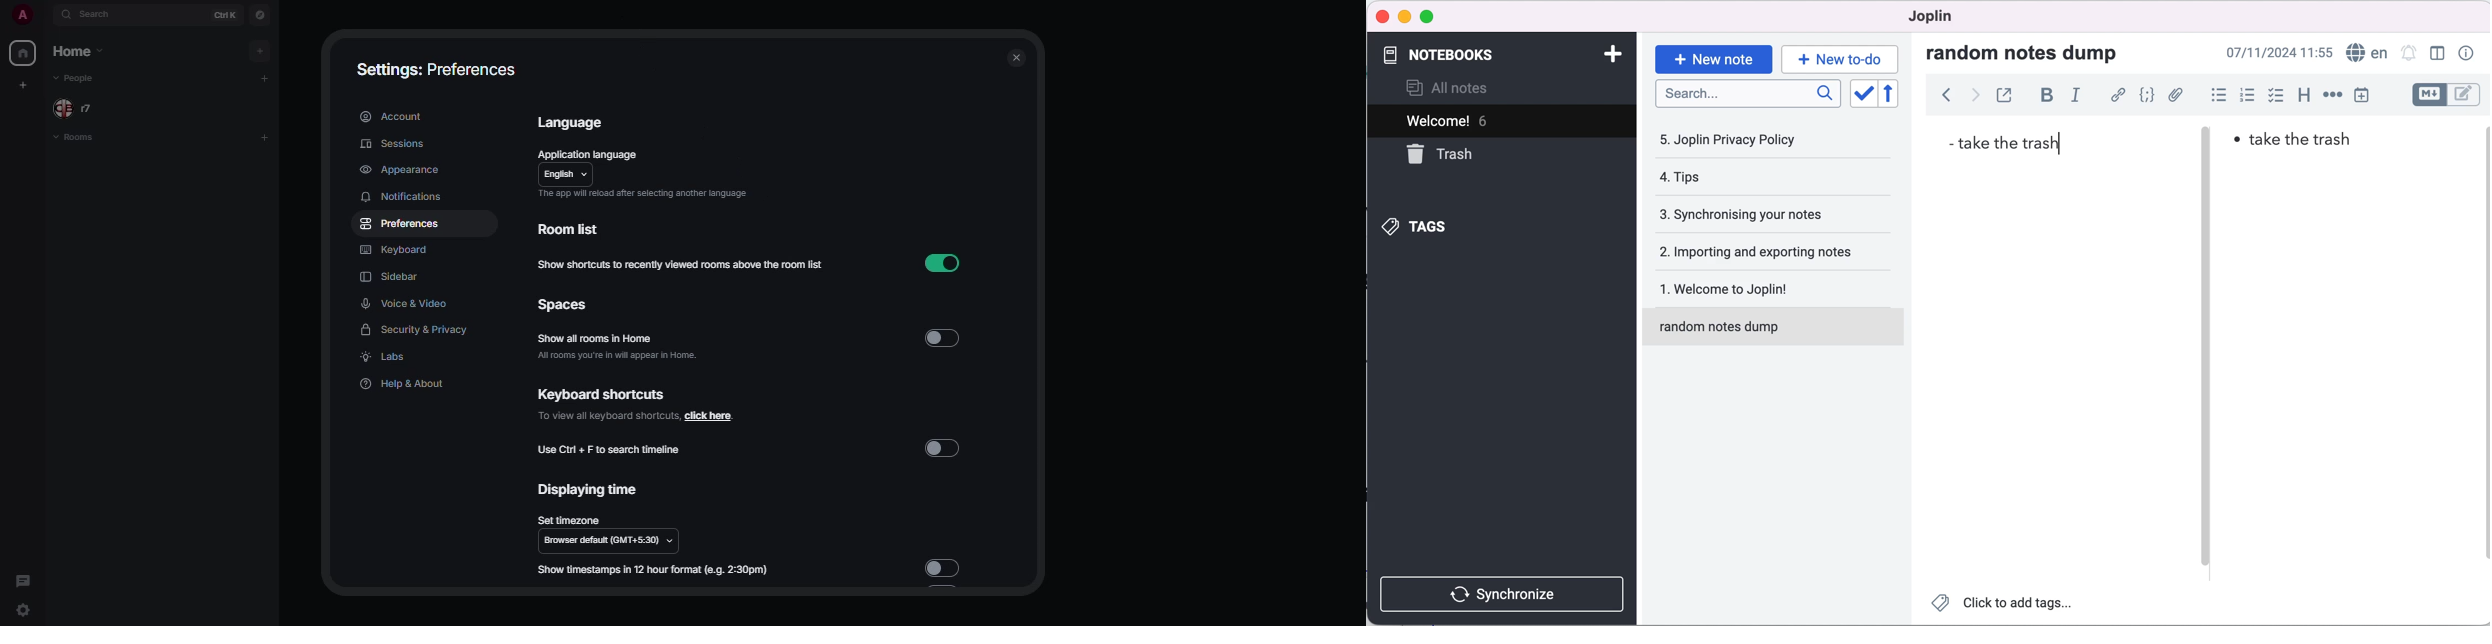 The image size is (2492, 644). I want to click on welcome to joplin!, so click(1763, 291).